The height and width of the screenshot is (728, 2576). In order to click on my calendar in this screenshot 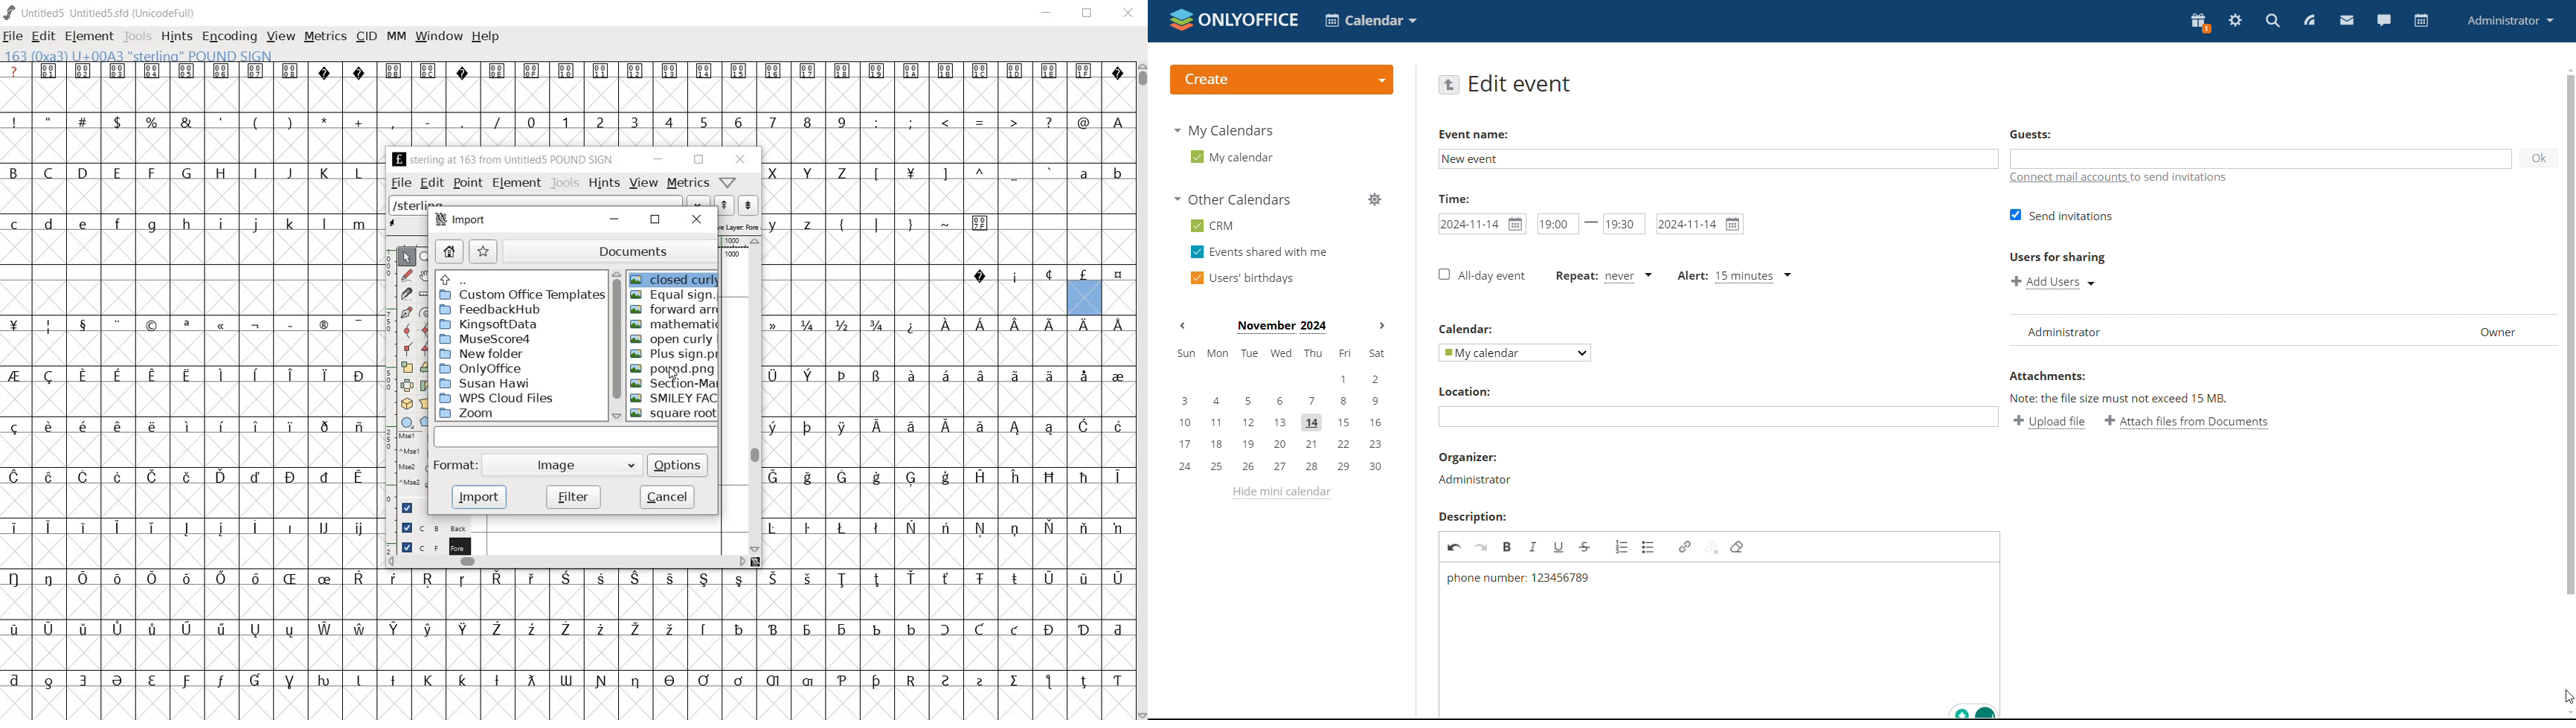, I will do `click(1233, 156)`.